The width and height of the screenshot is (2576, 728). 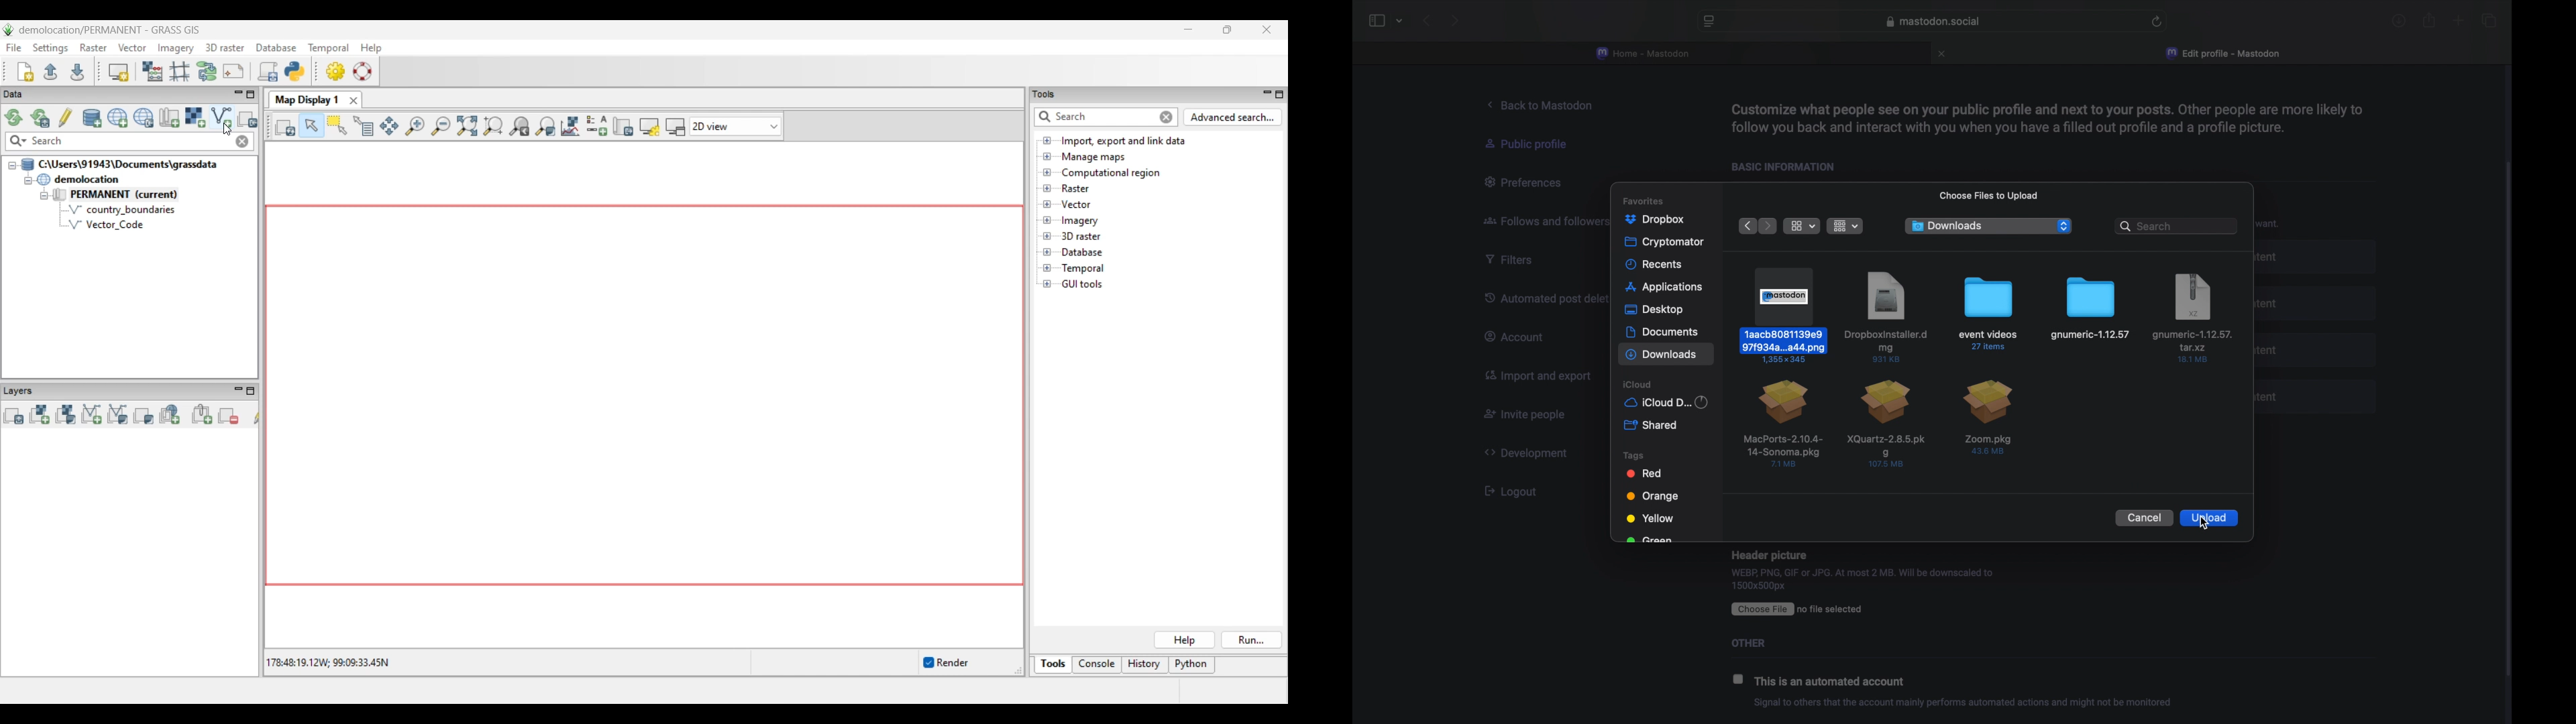 What do you see at coordinates (1653, 495) in the screenshot?
I see `Orange` at bounding box center [1653, 495].